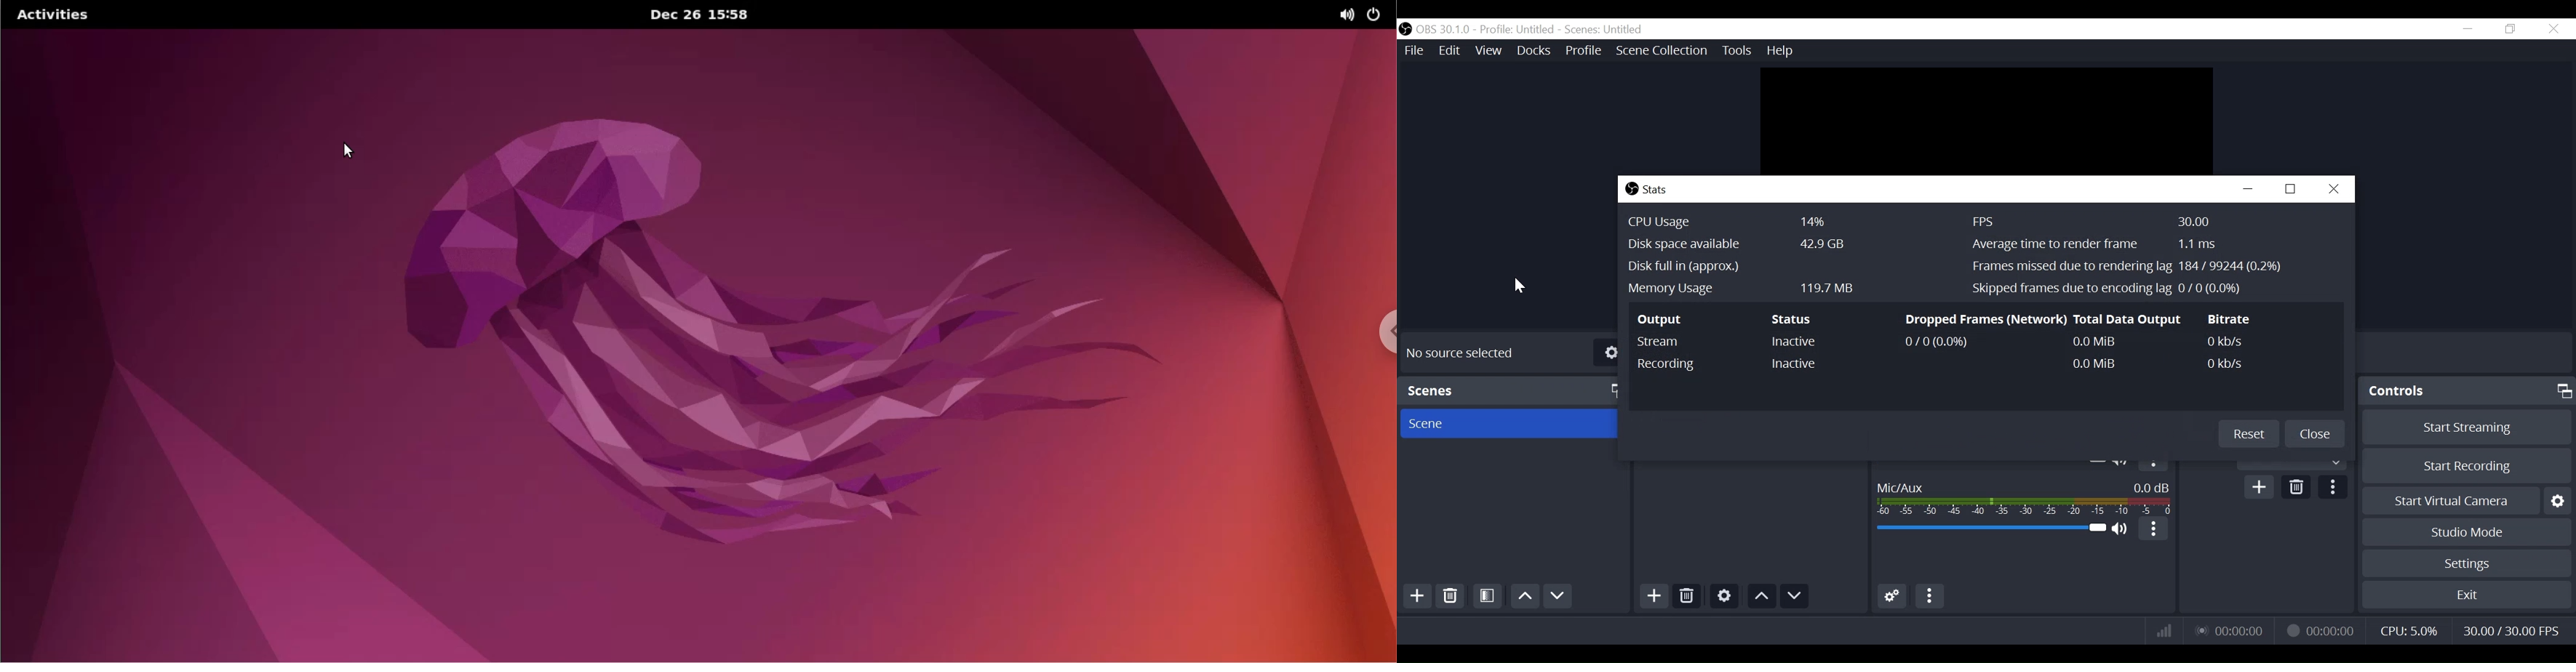 This screenshot has height=672, width=2576. I want to click on Frame Per Second, so click(2511, 631).